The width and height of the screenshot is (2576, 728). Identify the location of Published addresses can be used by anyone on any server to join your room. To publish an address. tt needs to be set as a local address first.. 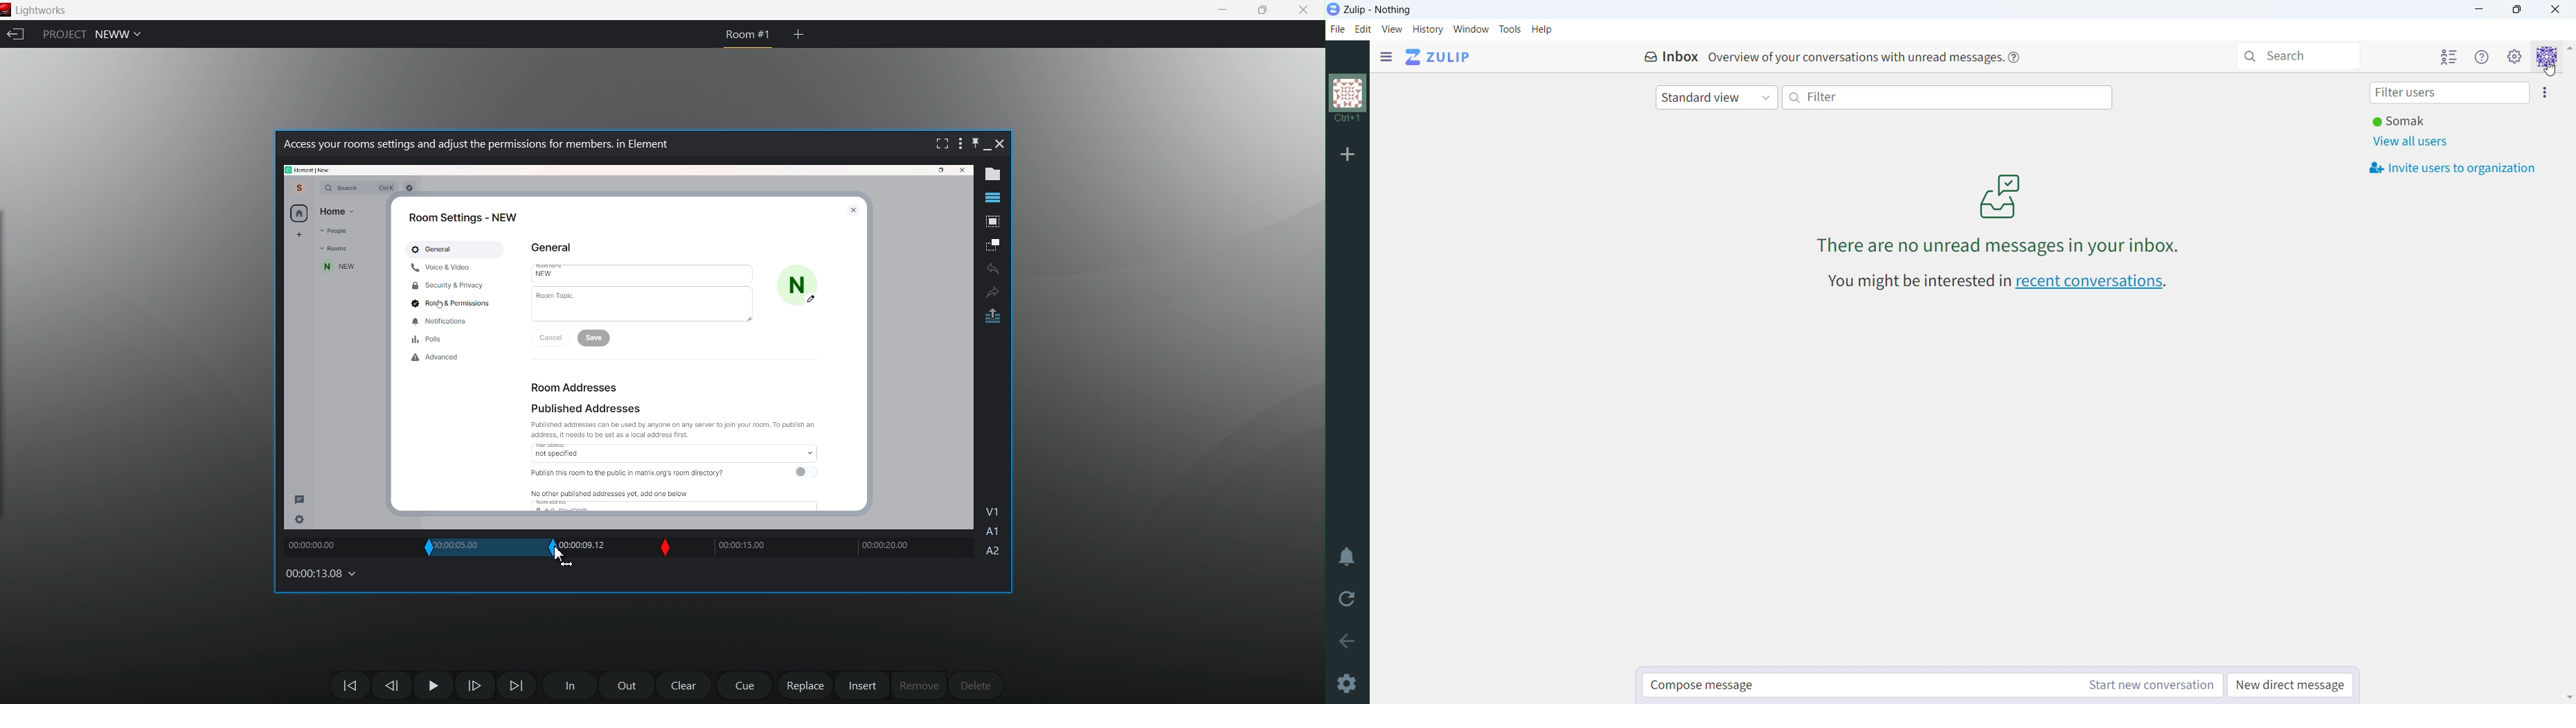
(674, 429).